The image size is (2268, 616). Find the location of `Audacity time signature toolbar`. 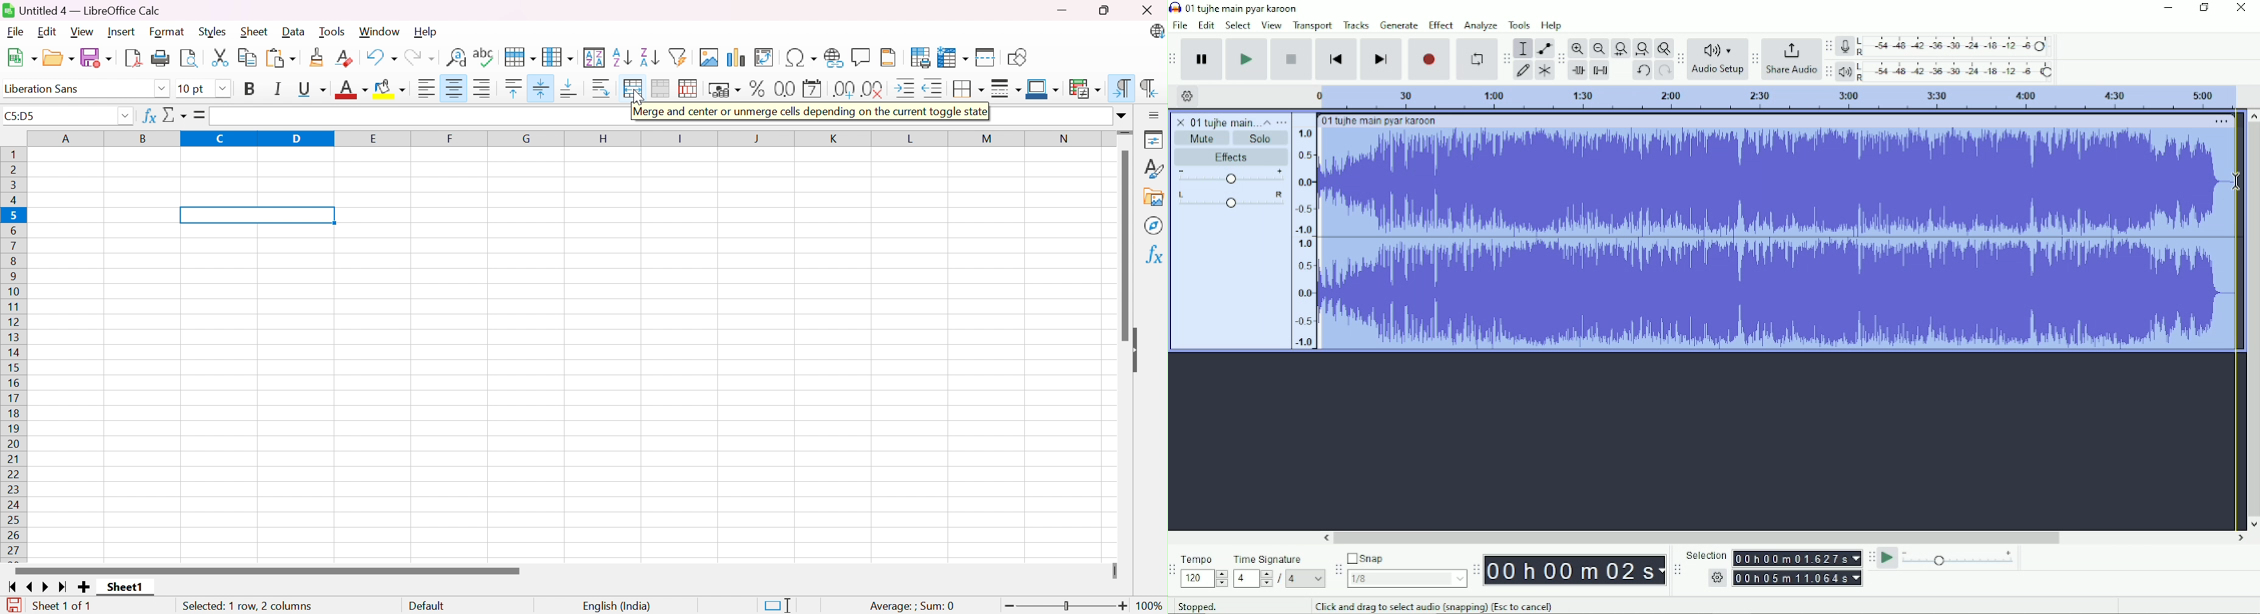

Audacity time signature toolbar is located at coordinates (1175, 570).